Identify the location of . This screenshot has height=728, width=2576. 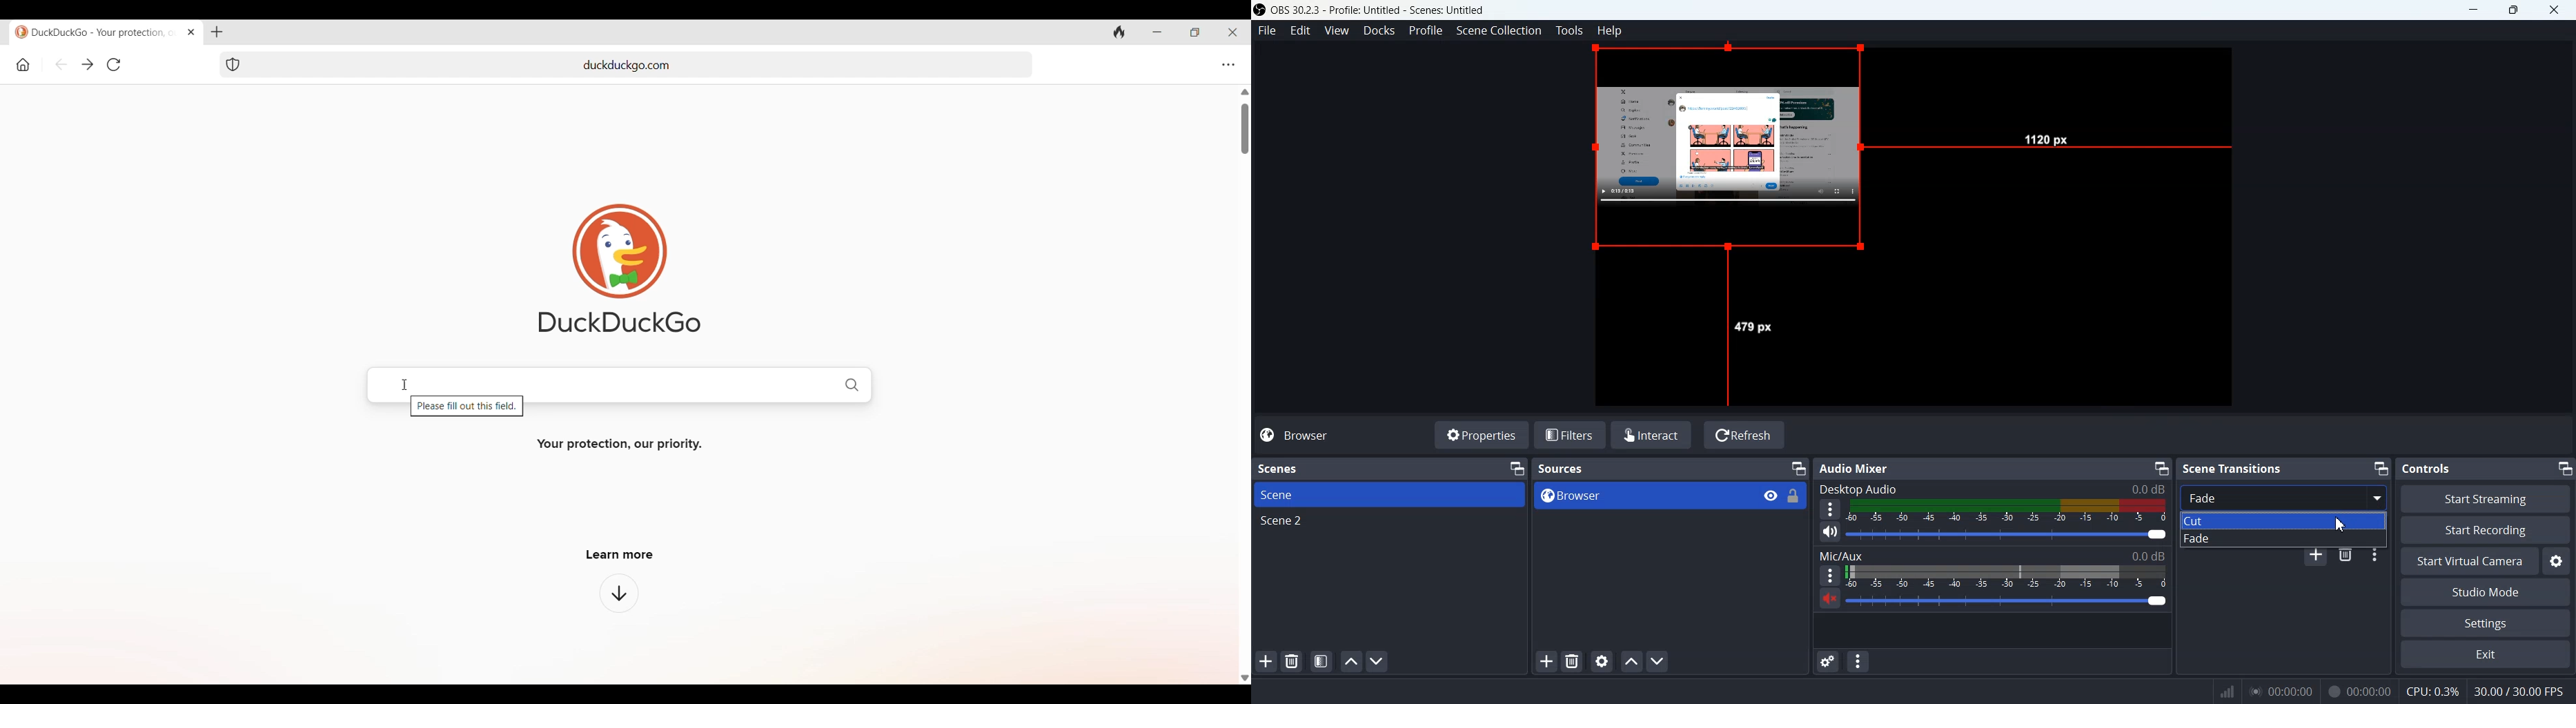
(2283, 691).